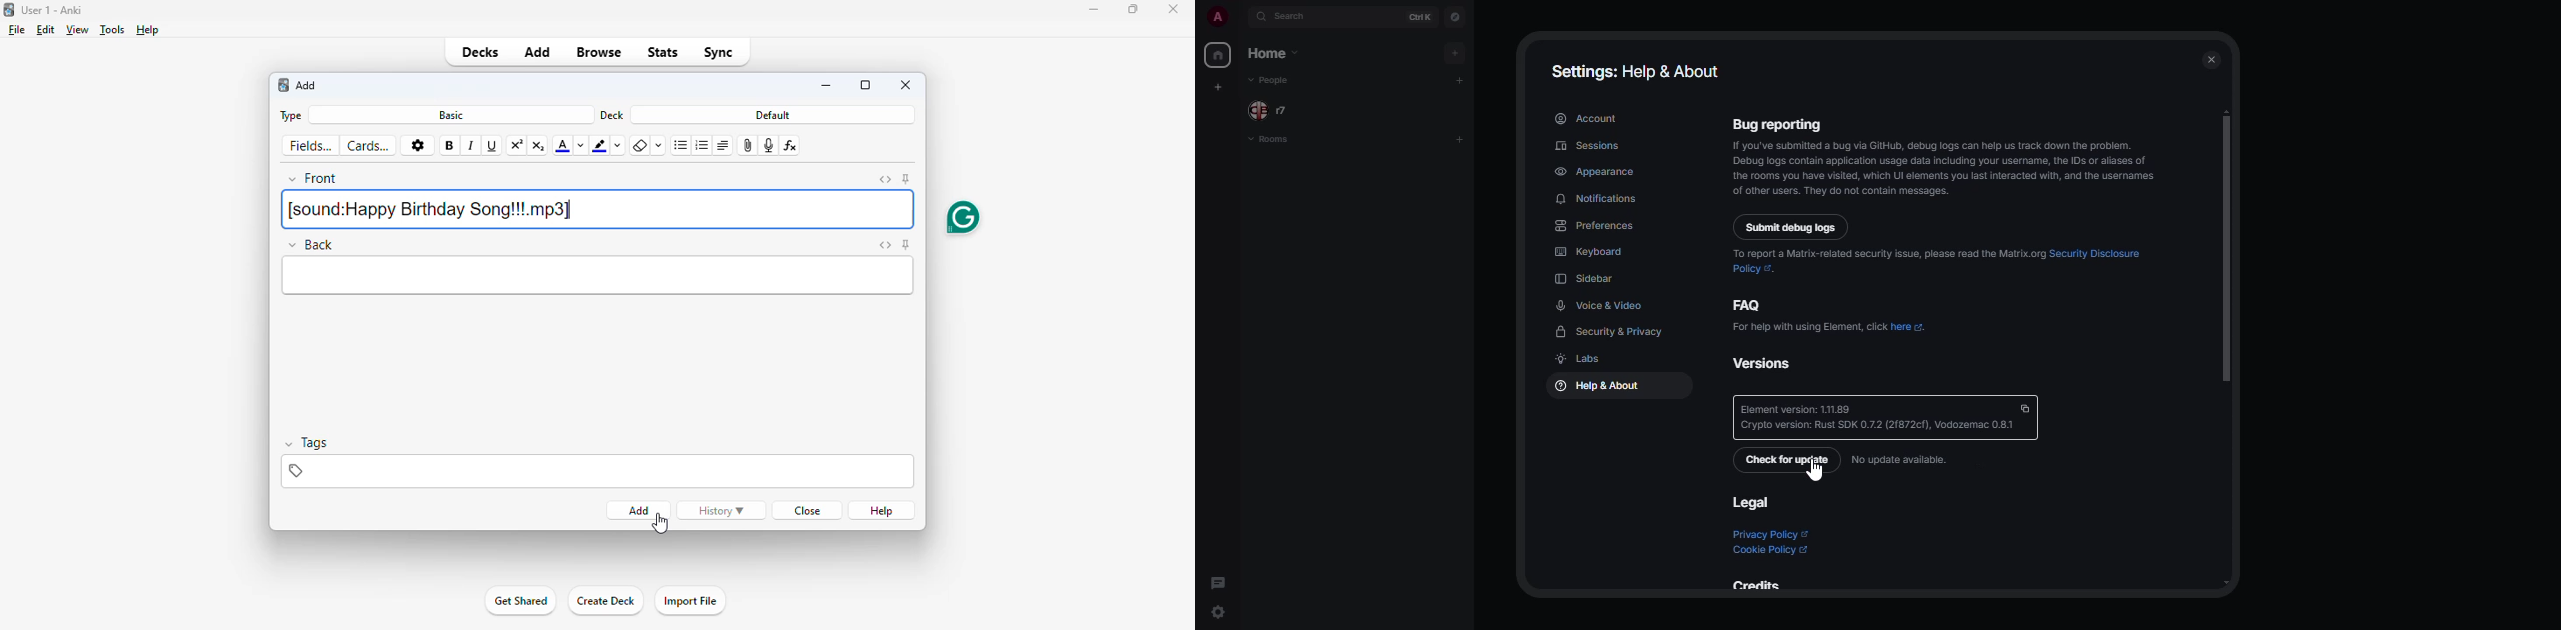  What do you see at coordinates (1597, 171) in the screenshot?
I see `appearance` at bounding box center [1597, 171].